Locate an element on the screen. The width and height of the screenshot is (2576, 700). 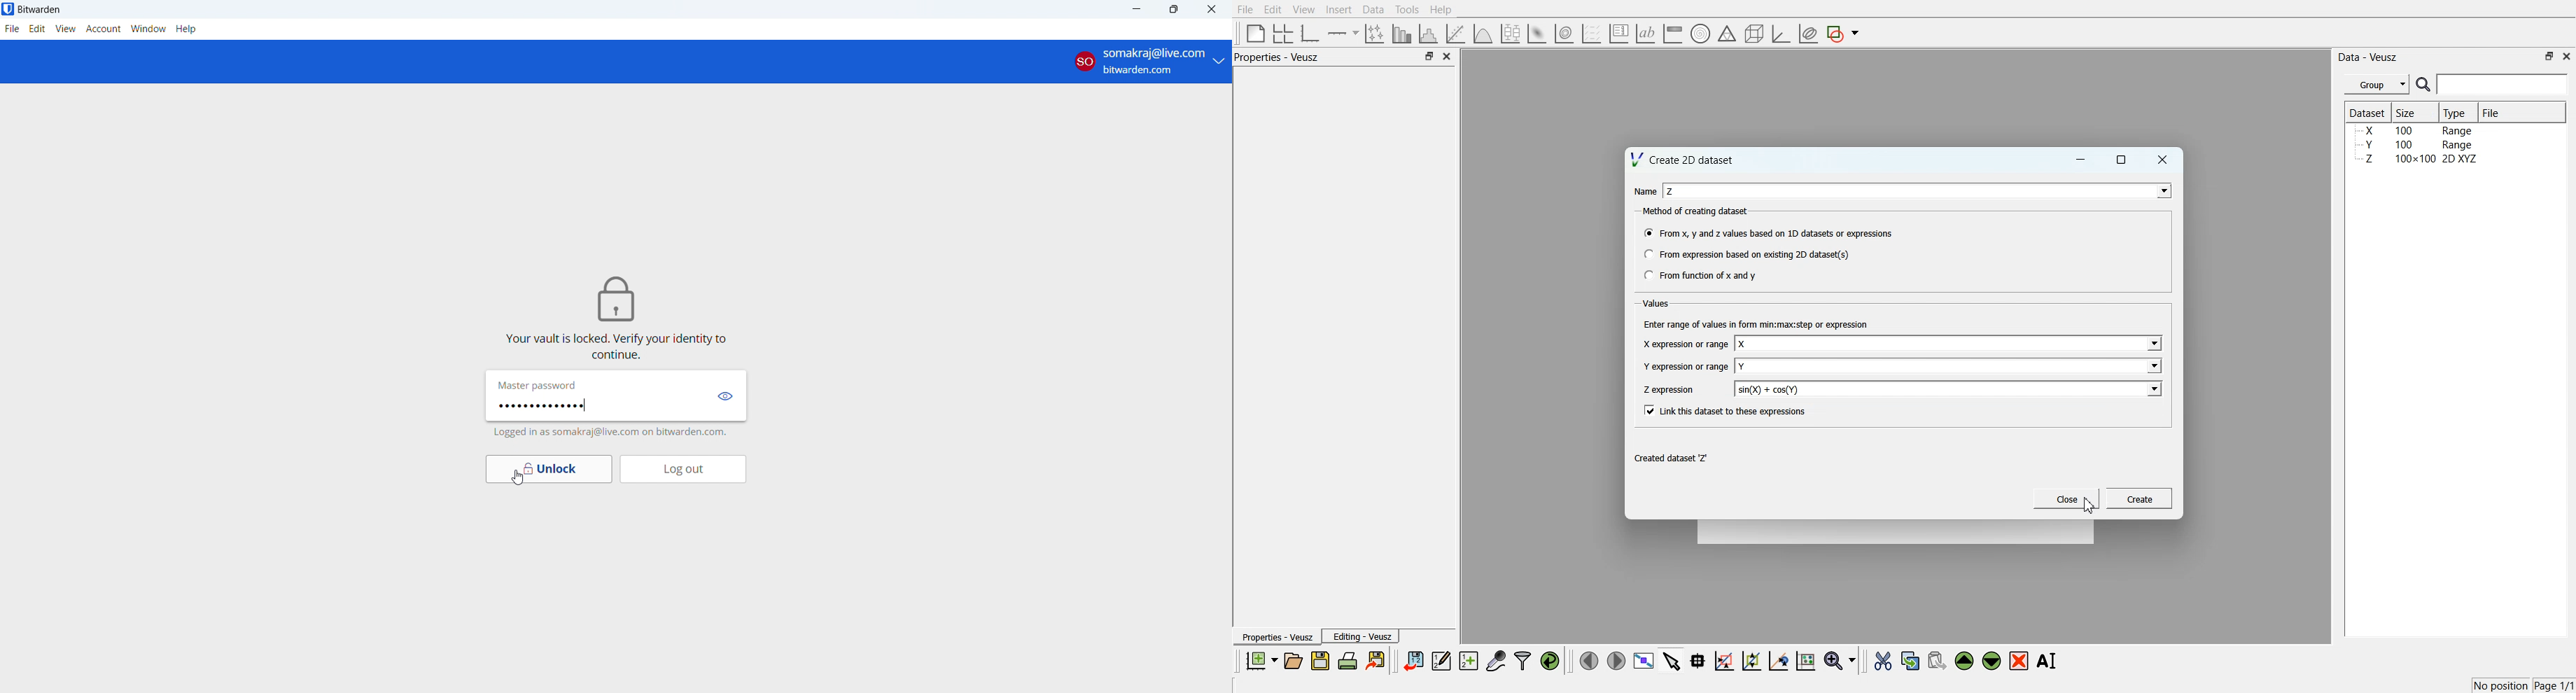
maximize is located at coordinates (1174, 10).